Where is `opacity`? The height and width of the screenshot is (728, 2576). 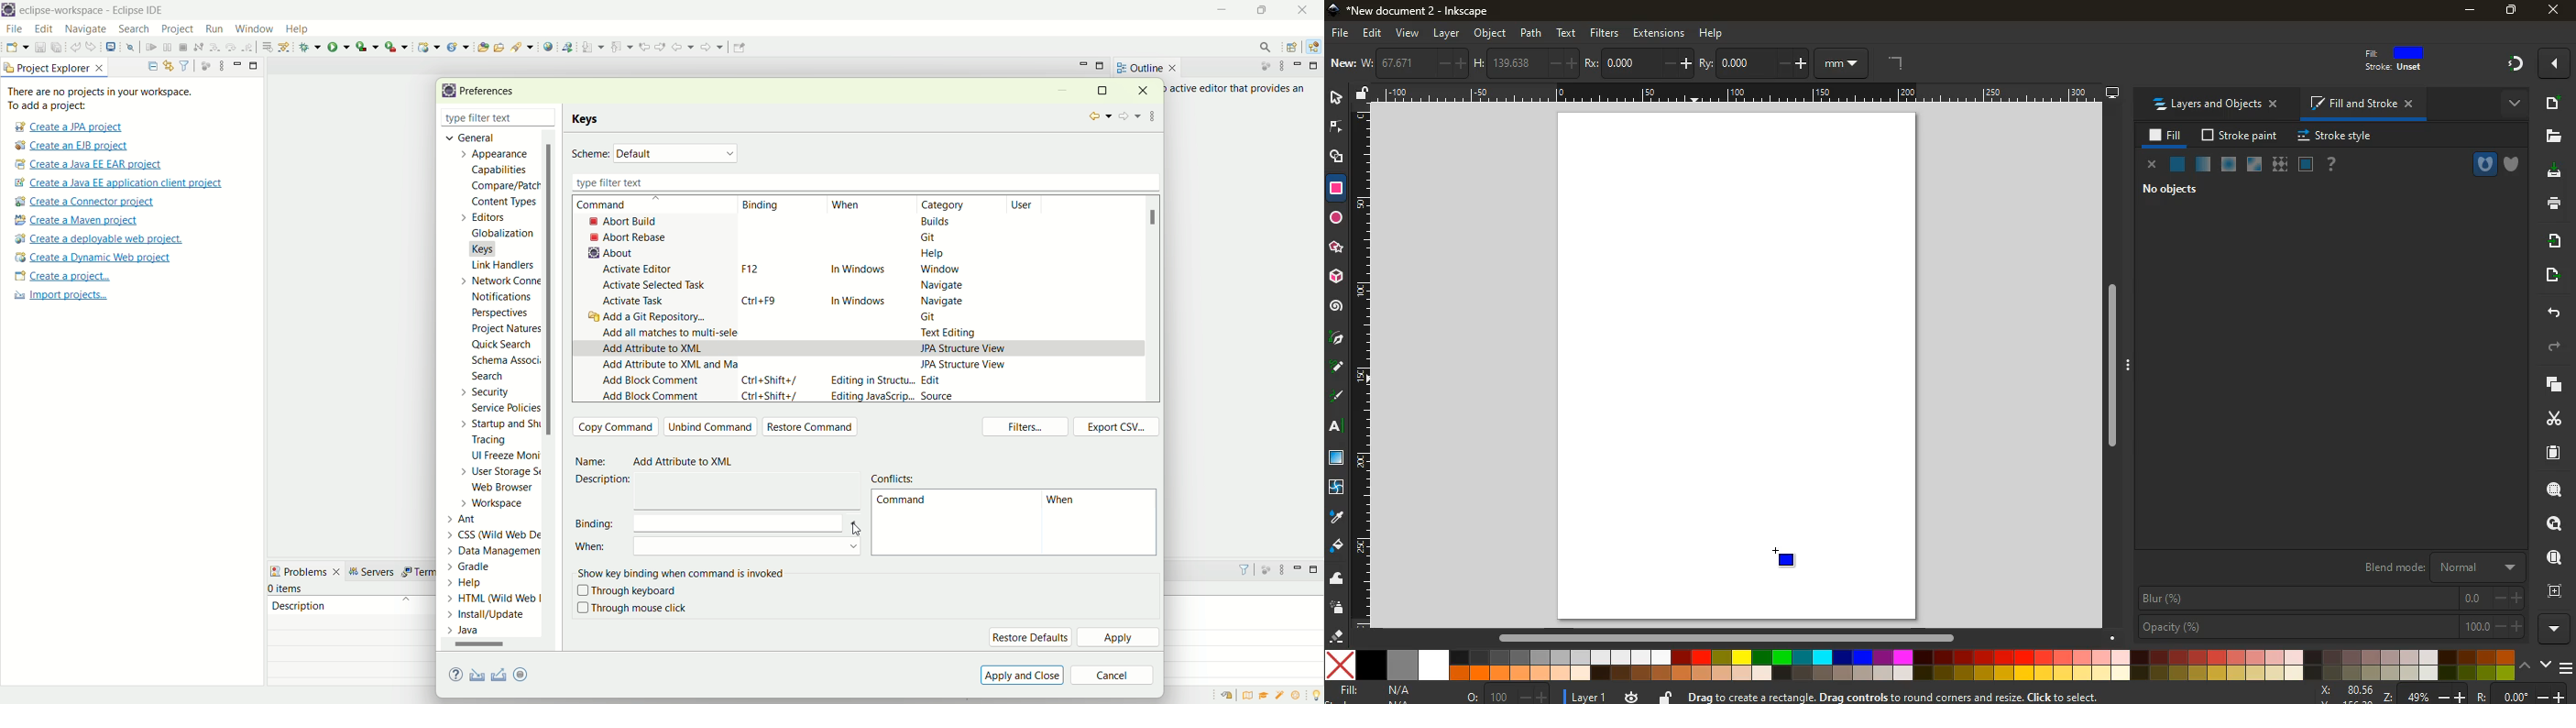
opacity is located at coordinates (2333, 627).